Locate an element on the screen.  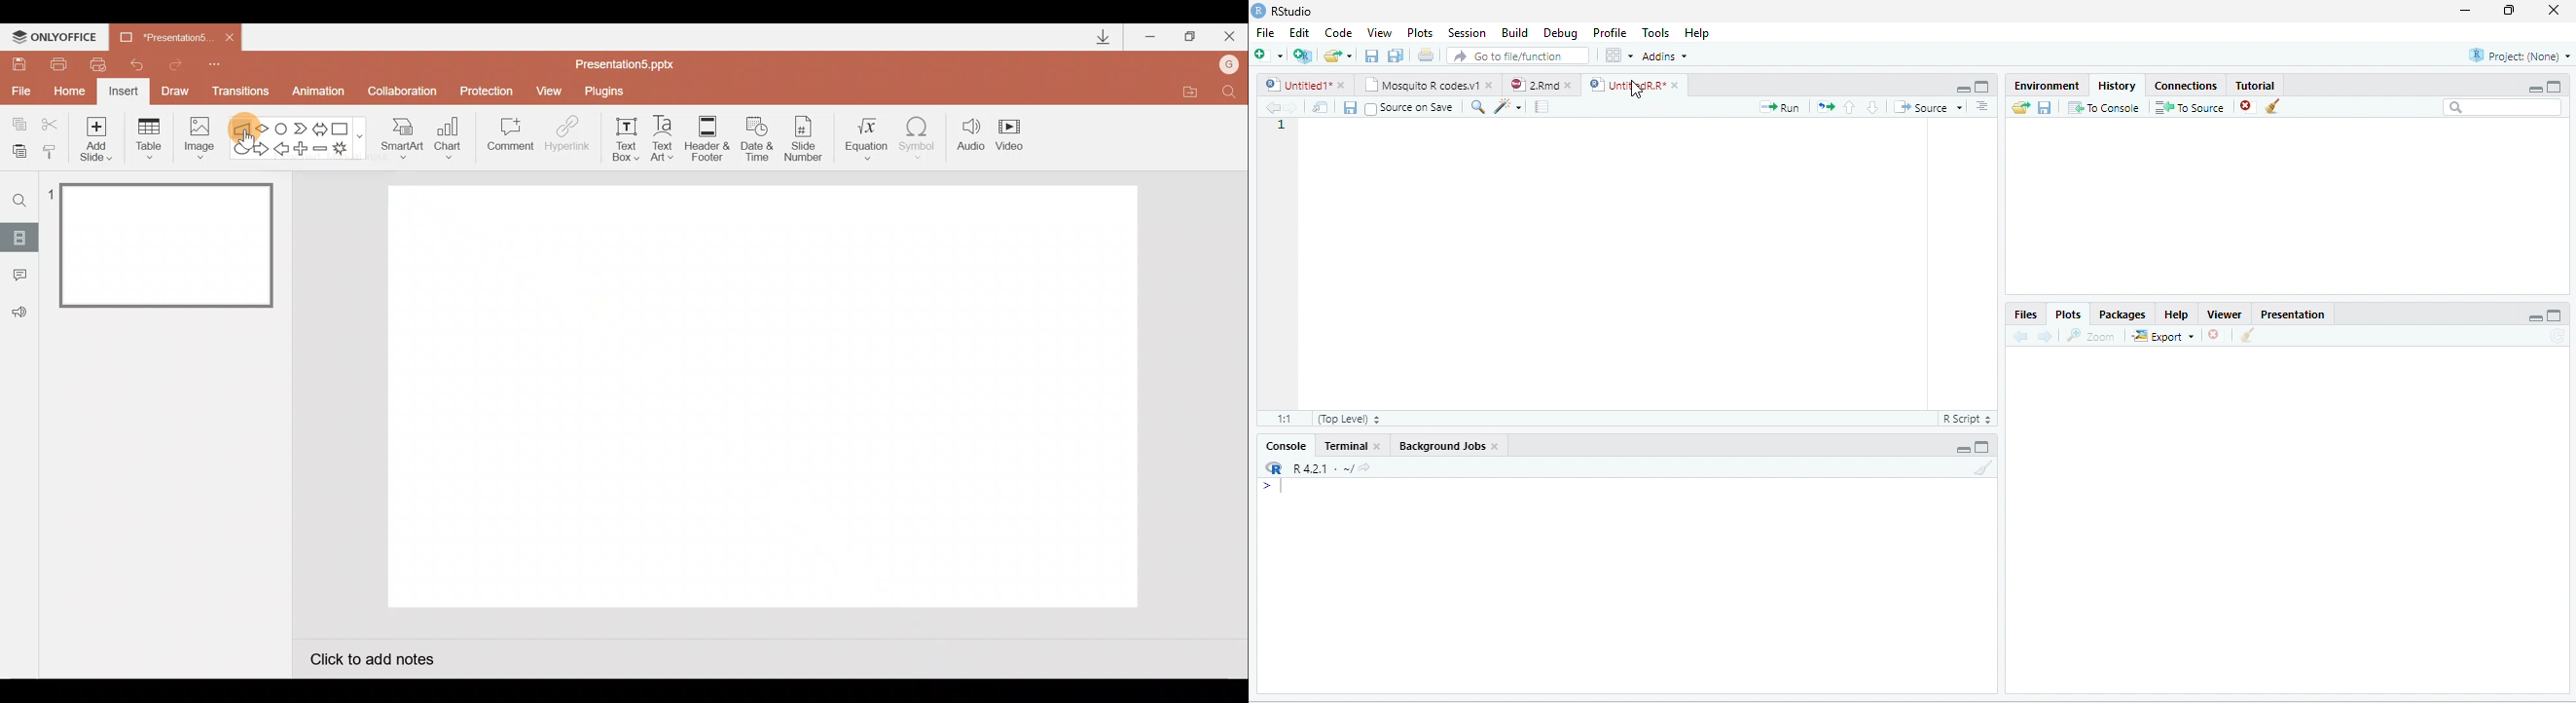
Header & footer is located at coordinates (707, 137).